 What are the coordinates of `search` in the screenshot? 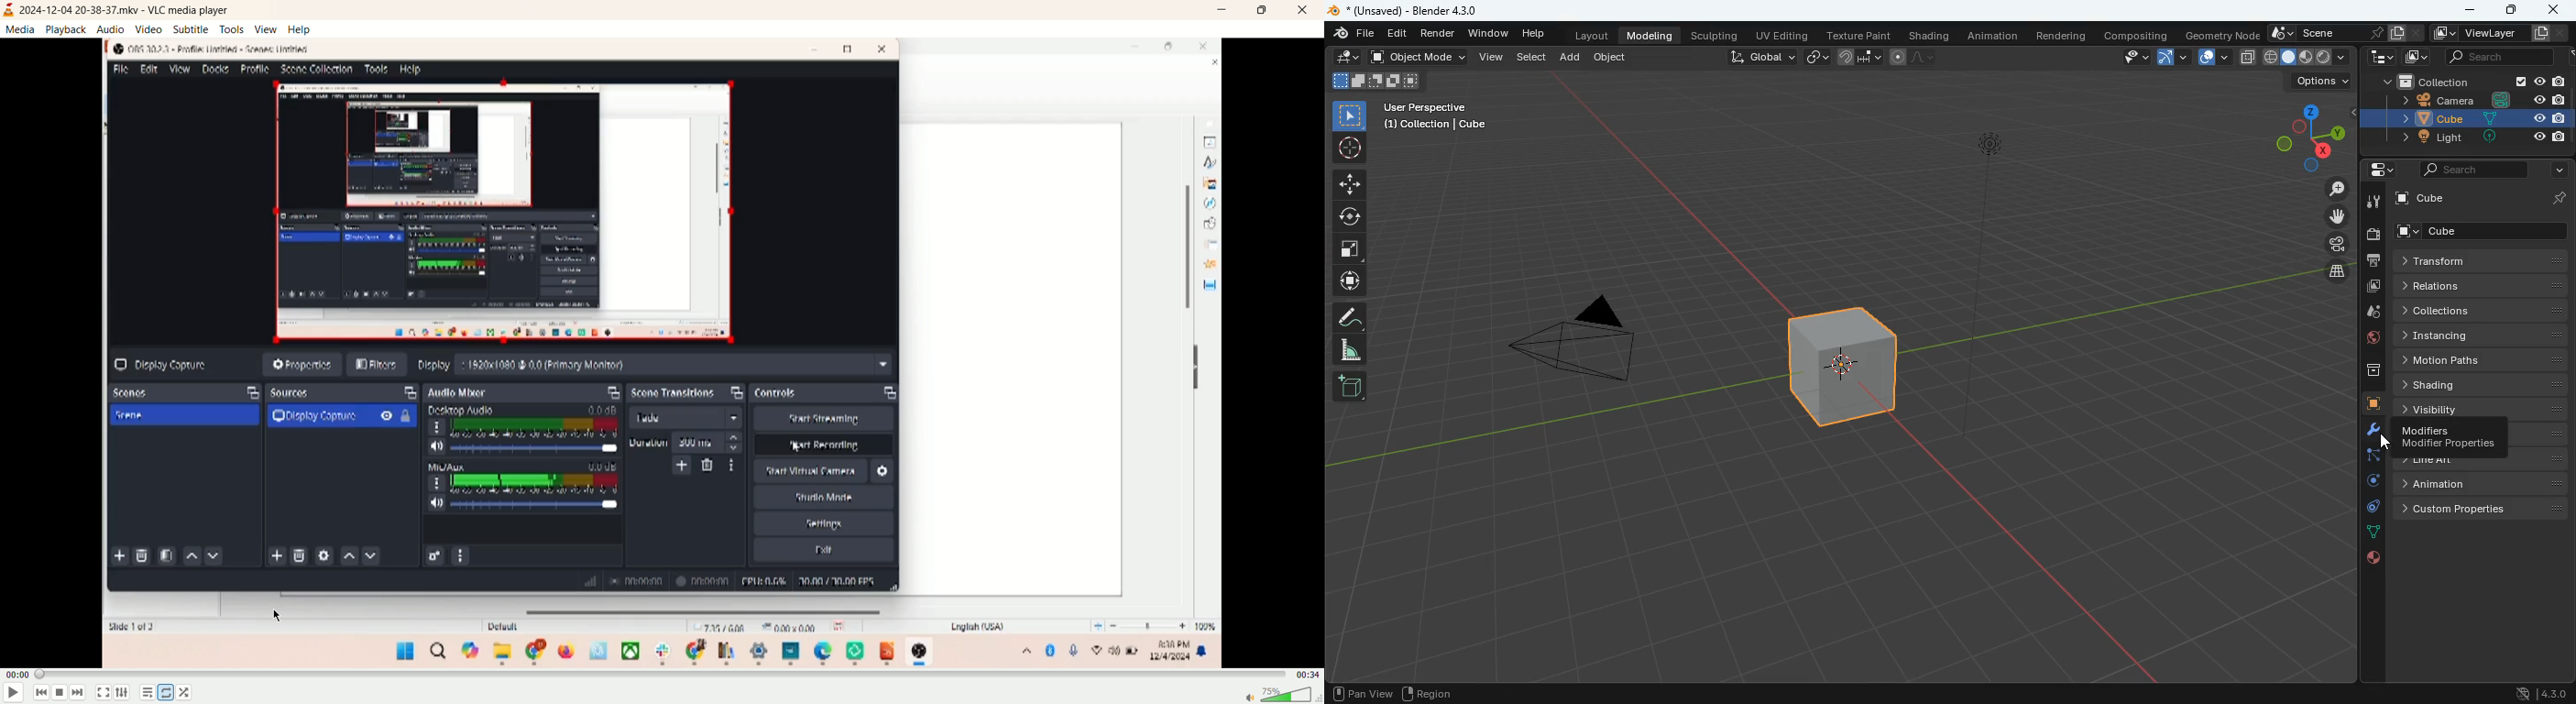 It's located at (2472, 170).